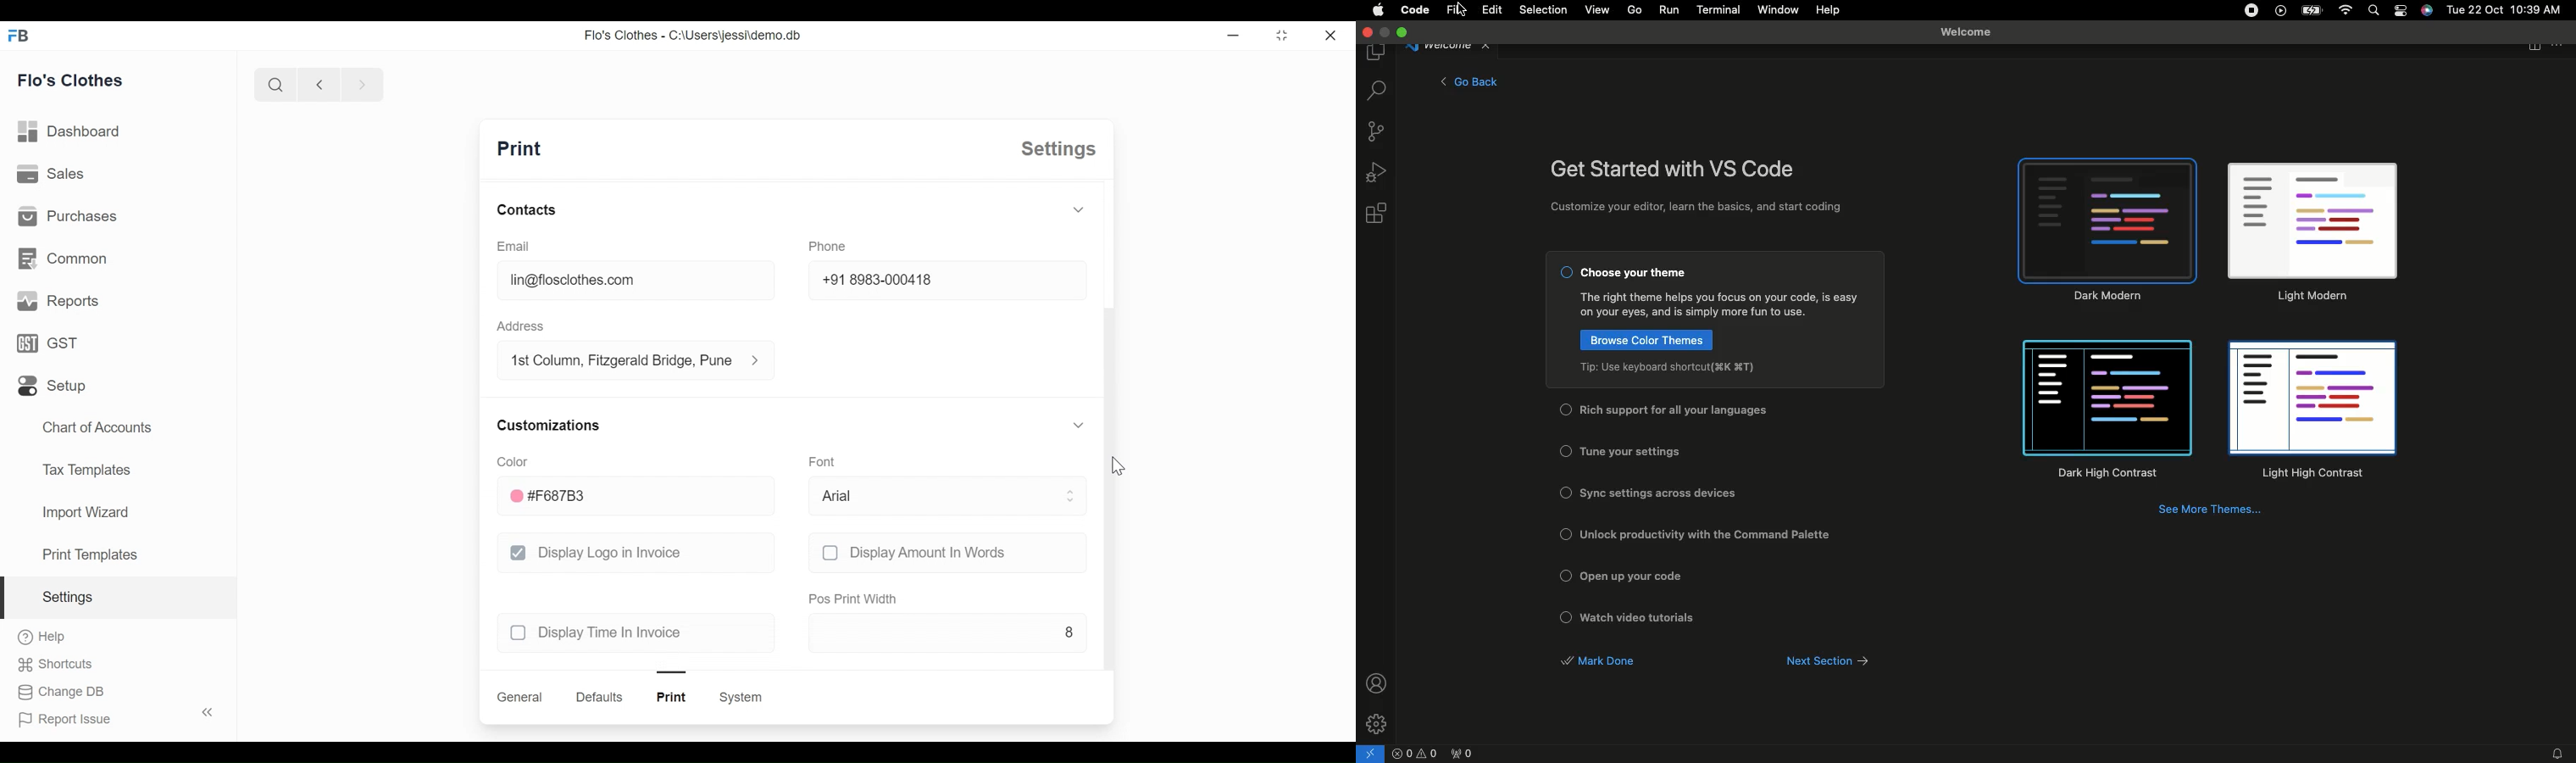 This screenshot has width=2576, height=784. Describe the element at coordinates (948, 280) in the screenshot. I see `+91 8983-000418` at that location.